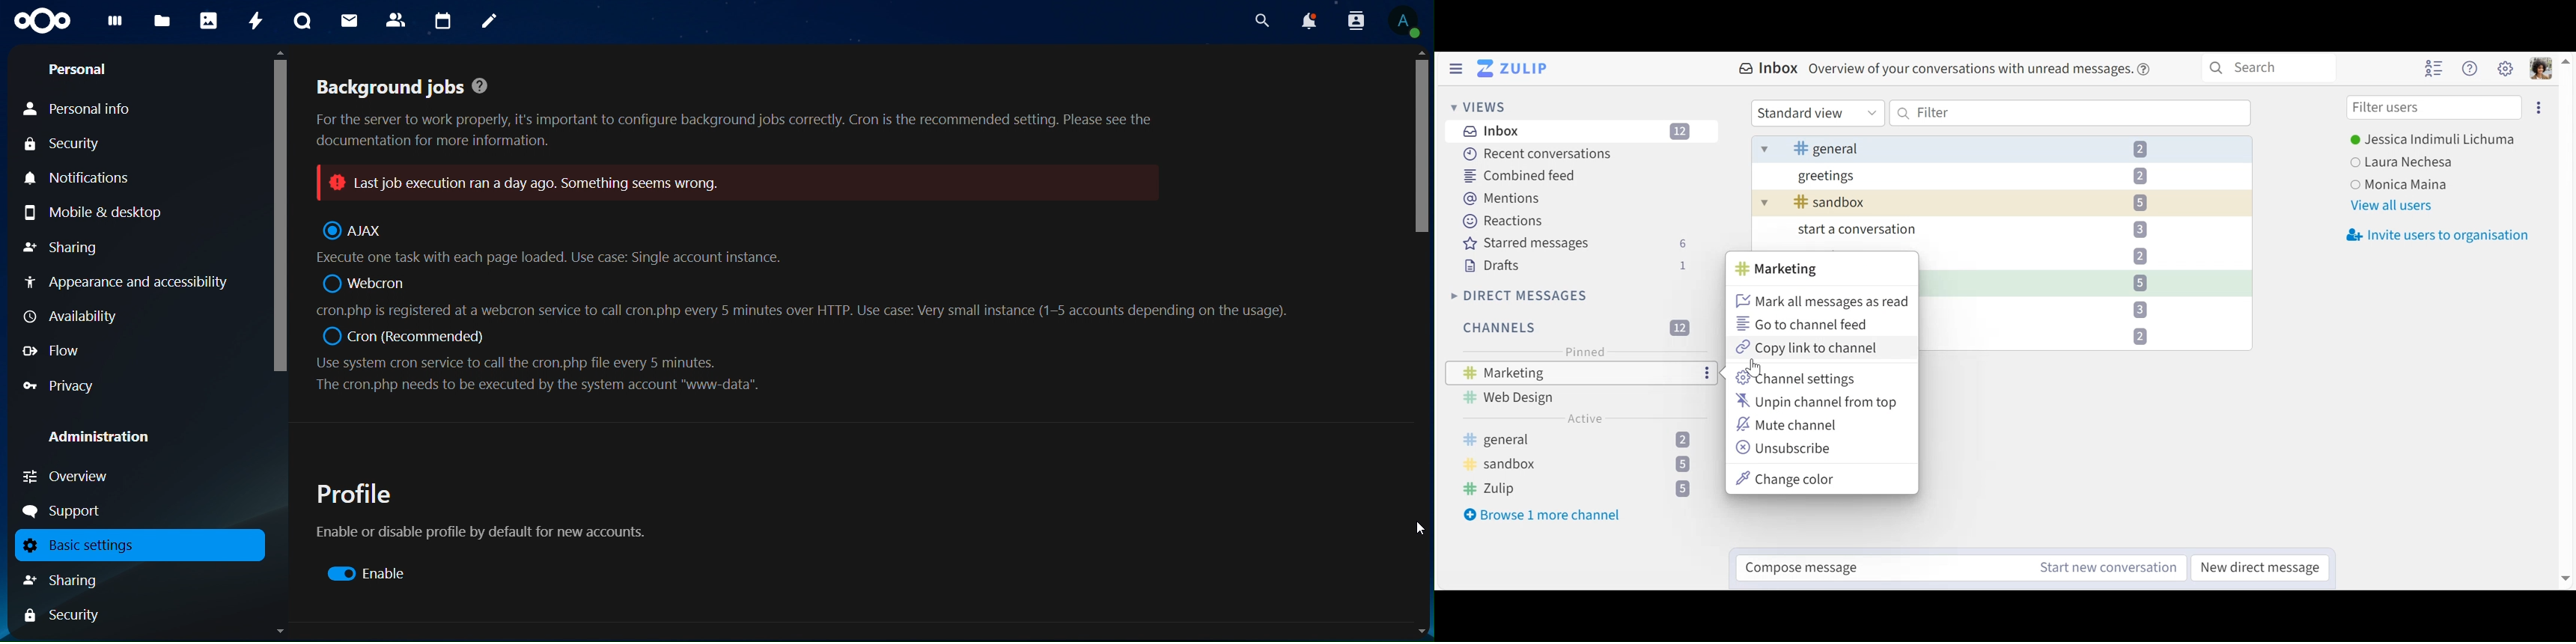  I want to click on Invite users to organisation, so click(2439, 234).